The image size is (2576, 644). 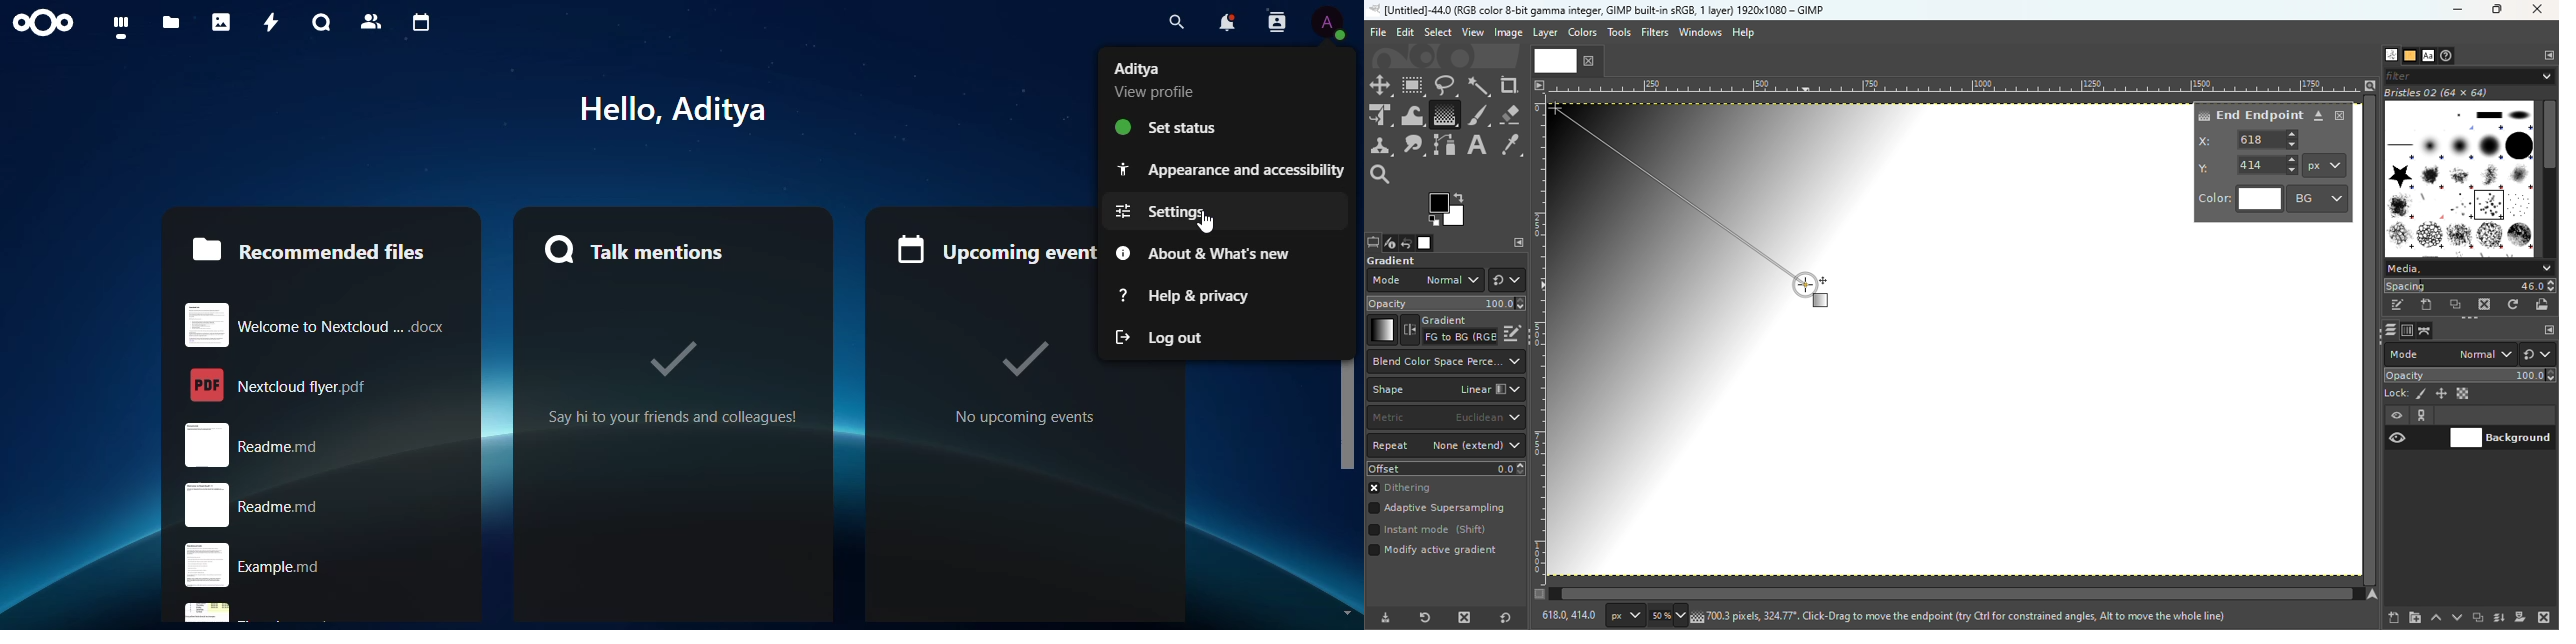 I want to click on upcoming events, so click(x=987, y=242).